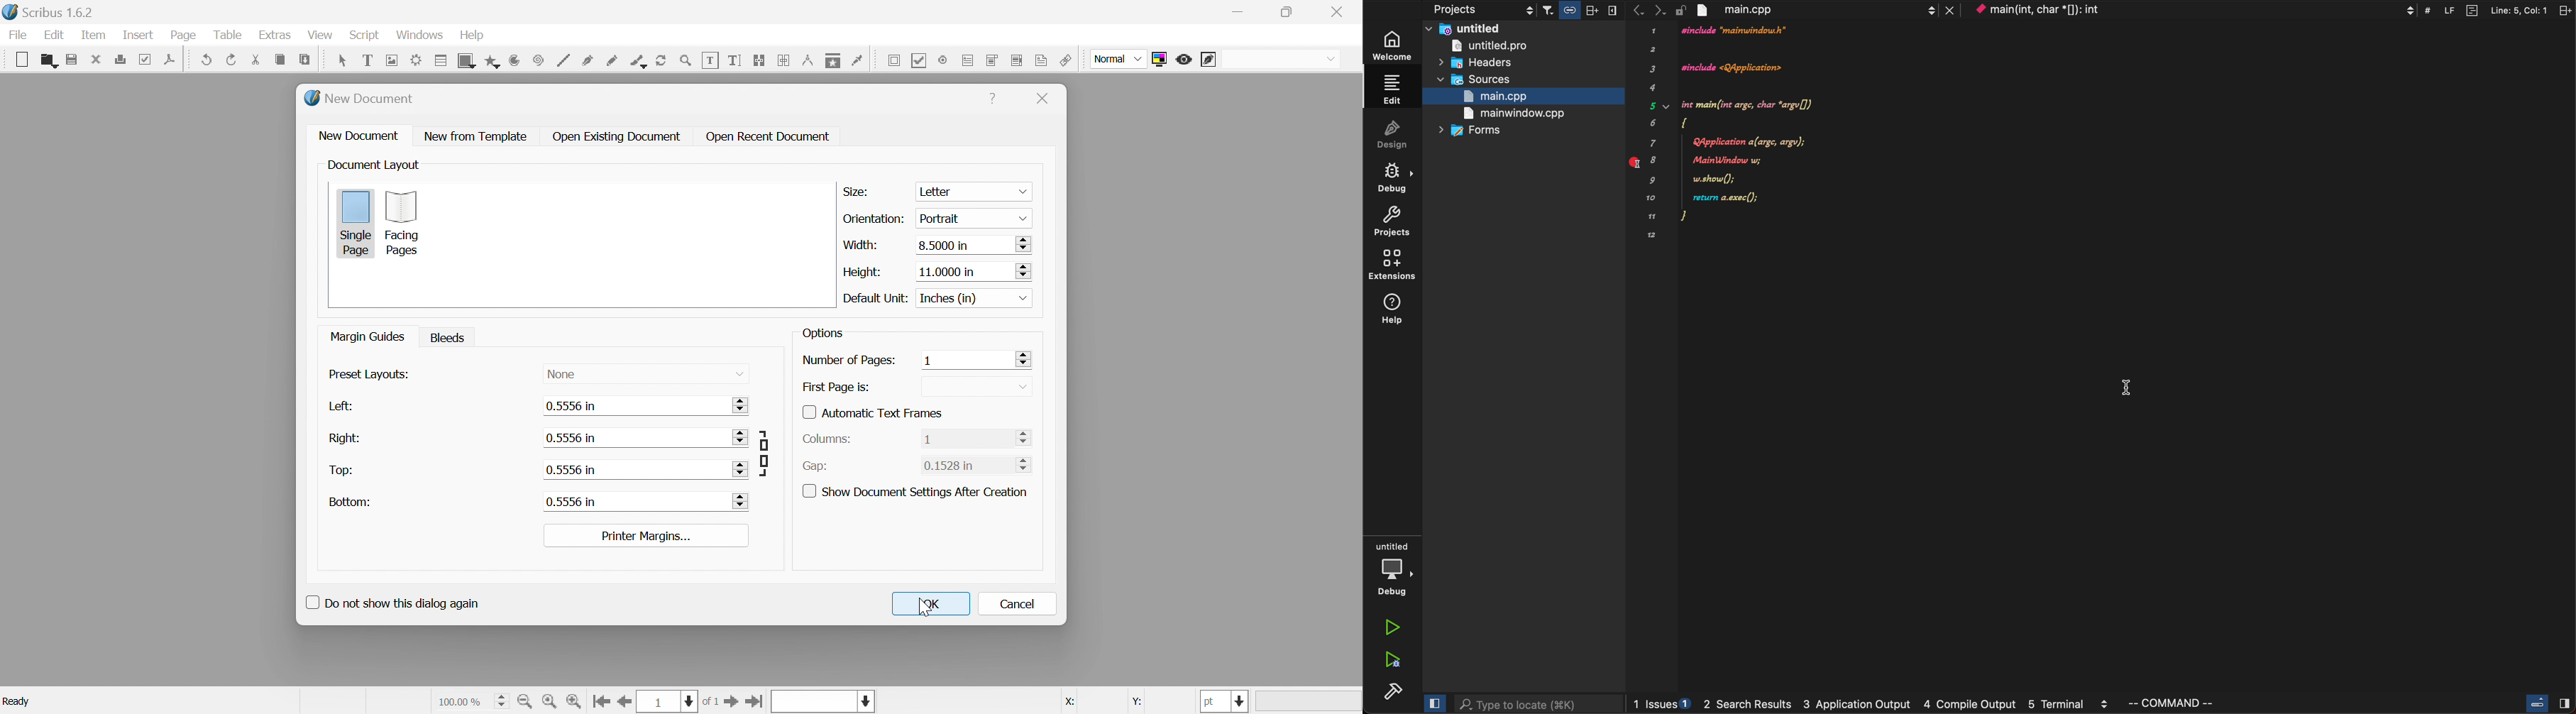 The image size is (2576, 728). Describe the element at coordinates (862, 273) in the screenshot. I see `height` at that location.